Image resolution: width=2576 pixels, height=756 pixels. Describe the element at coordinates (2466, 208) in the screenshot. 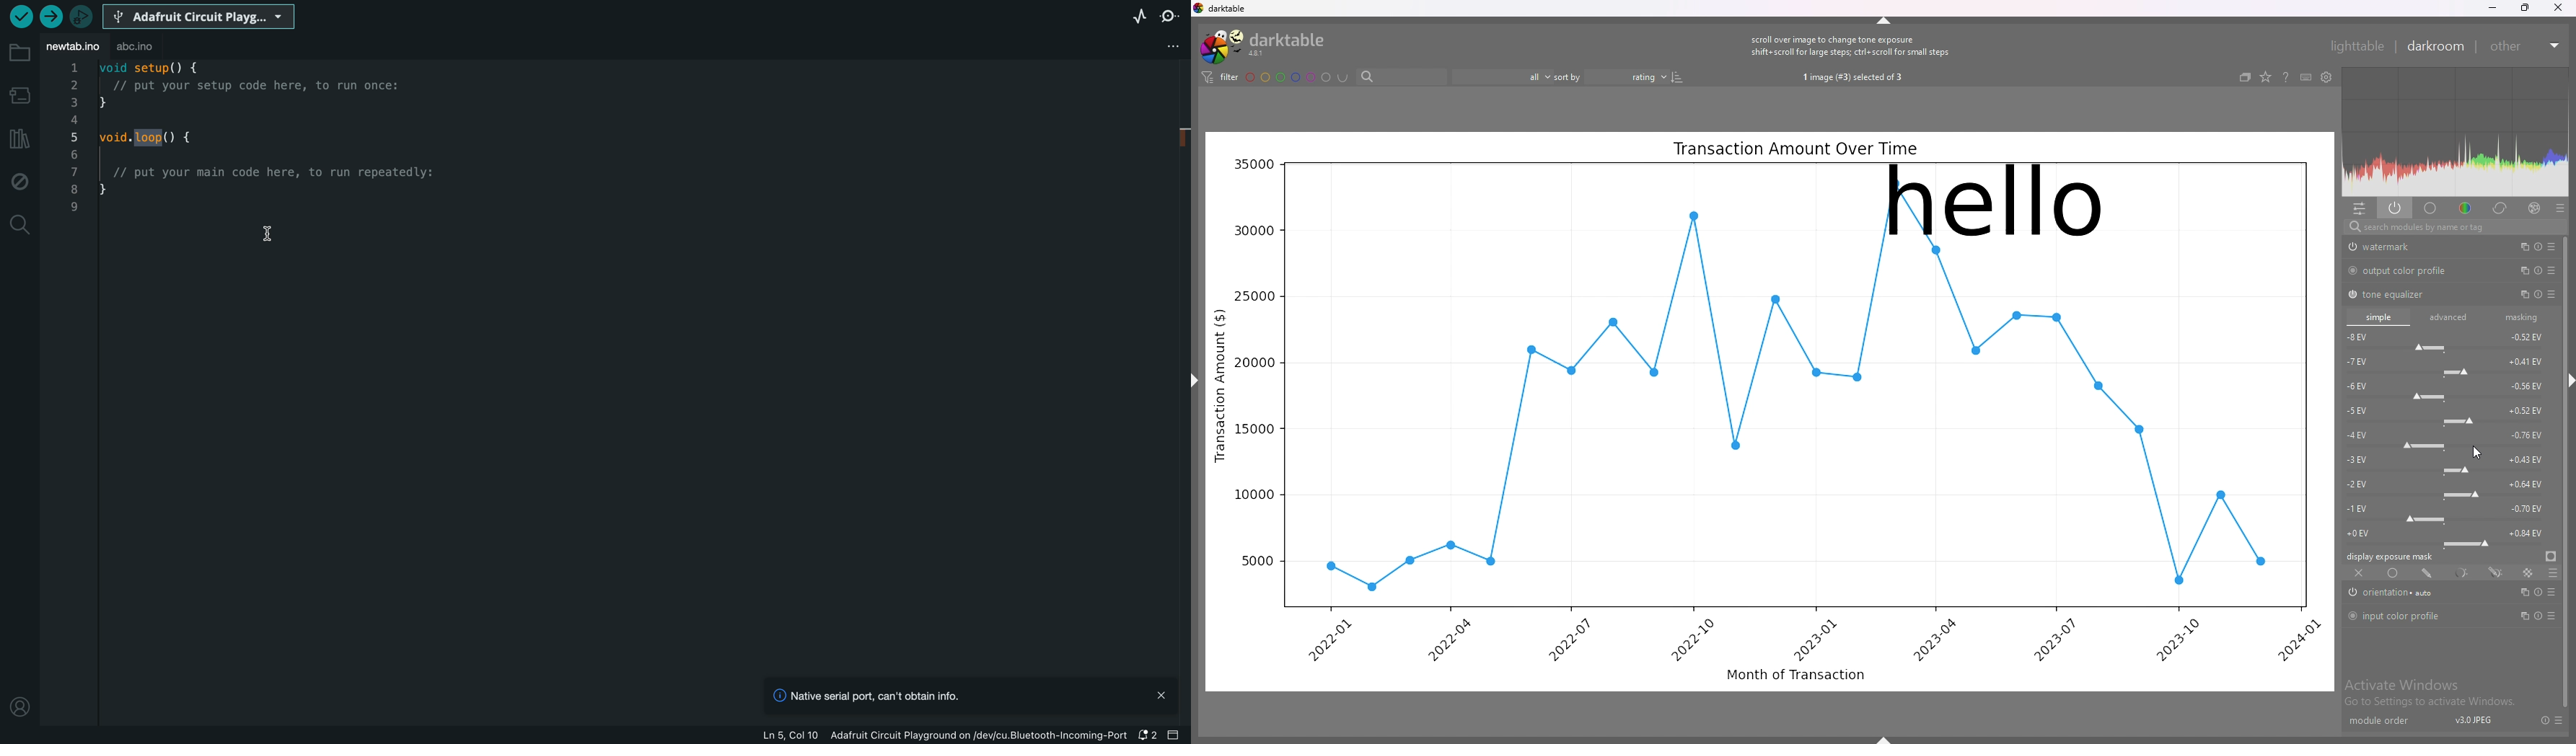

I see `color` at that location.